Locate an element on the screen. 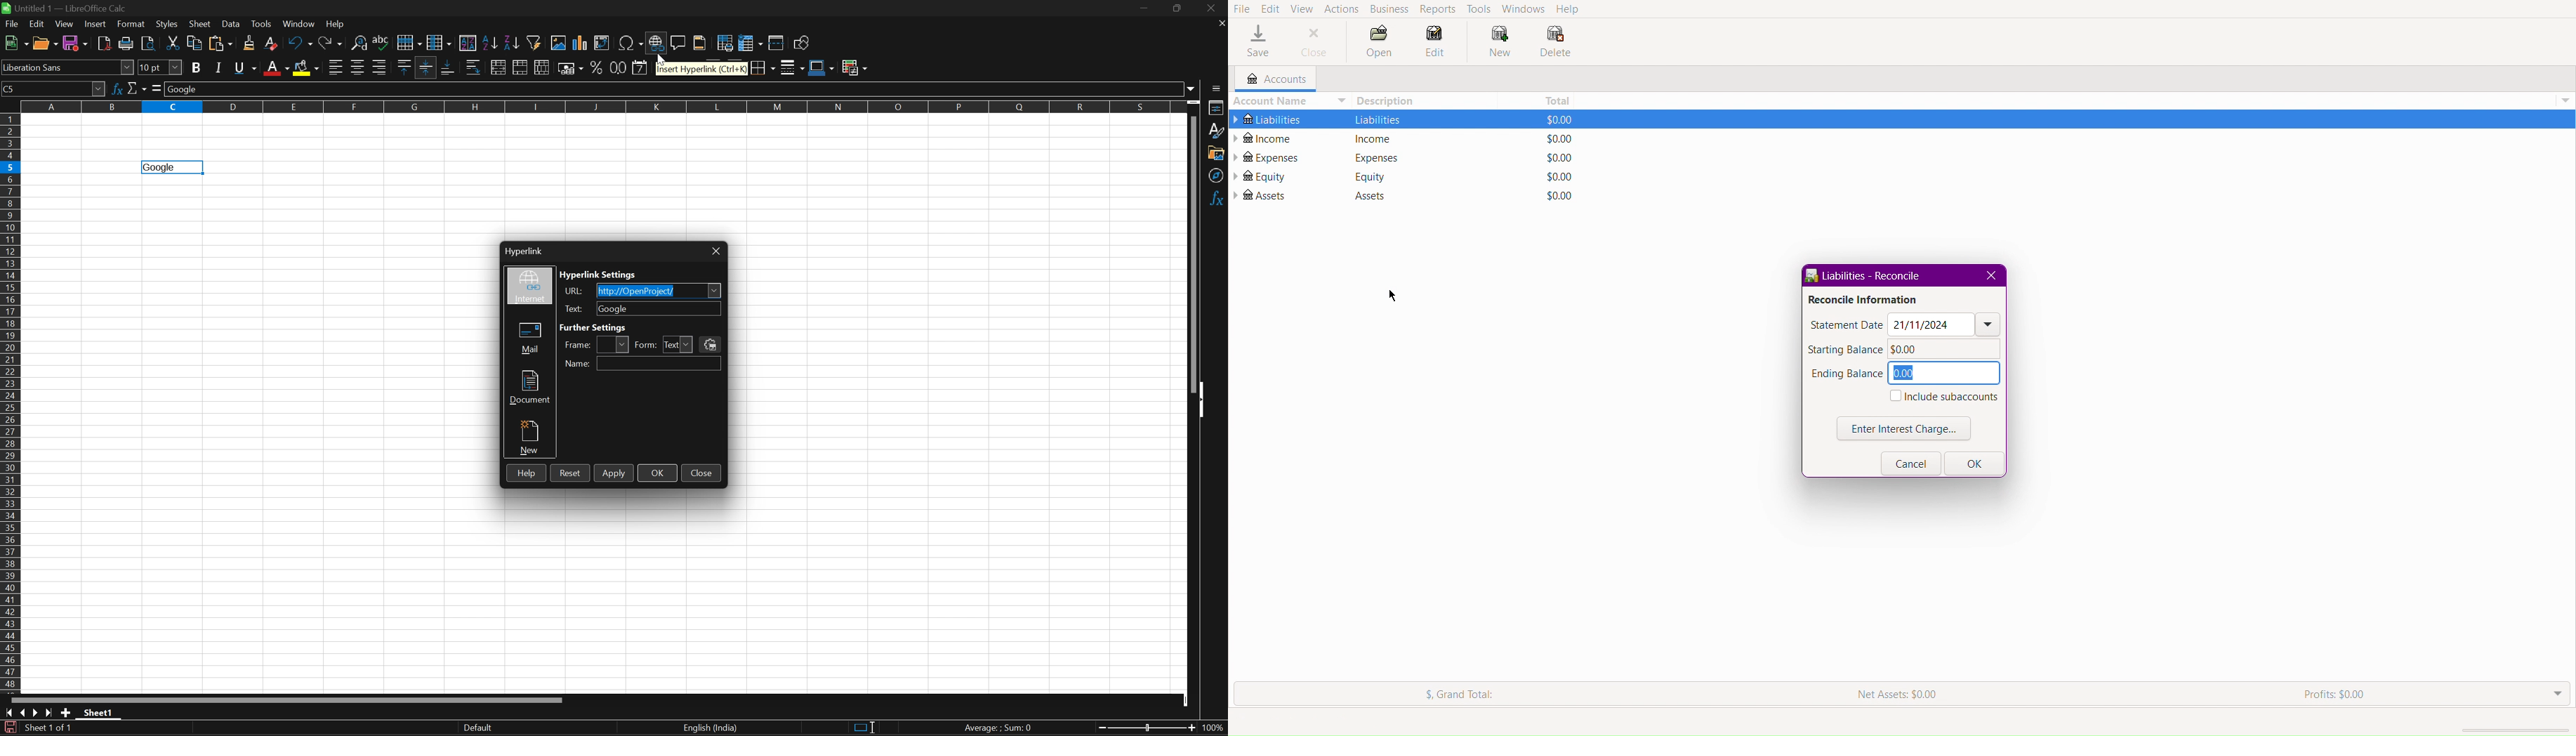  Format as number is located at coordinates (618, 68).